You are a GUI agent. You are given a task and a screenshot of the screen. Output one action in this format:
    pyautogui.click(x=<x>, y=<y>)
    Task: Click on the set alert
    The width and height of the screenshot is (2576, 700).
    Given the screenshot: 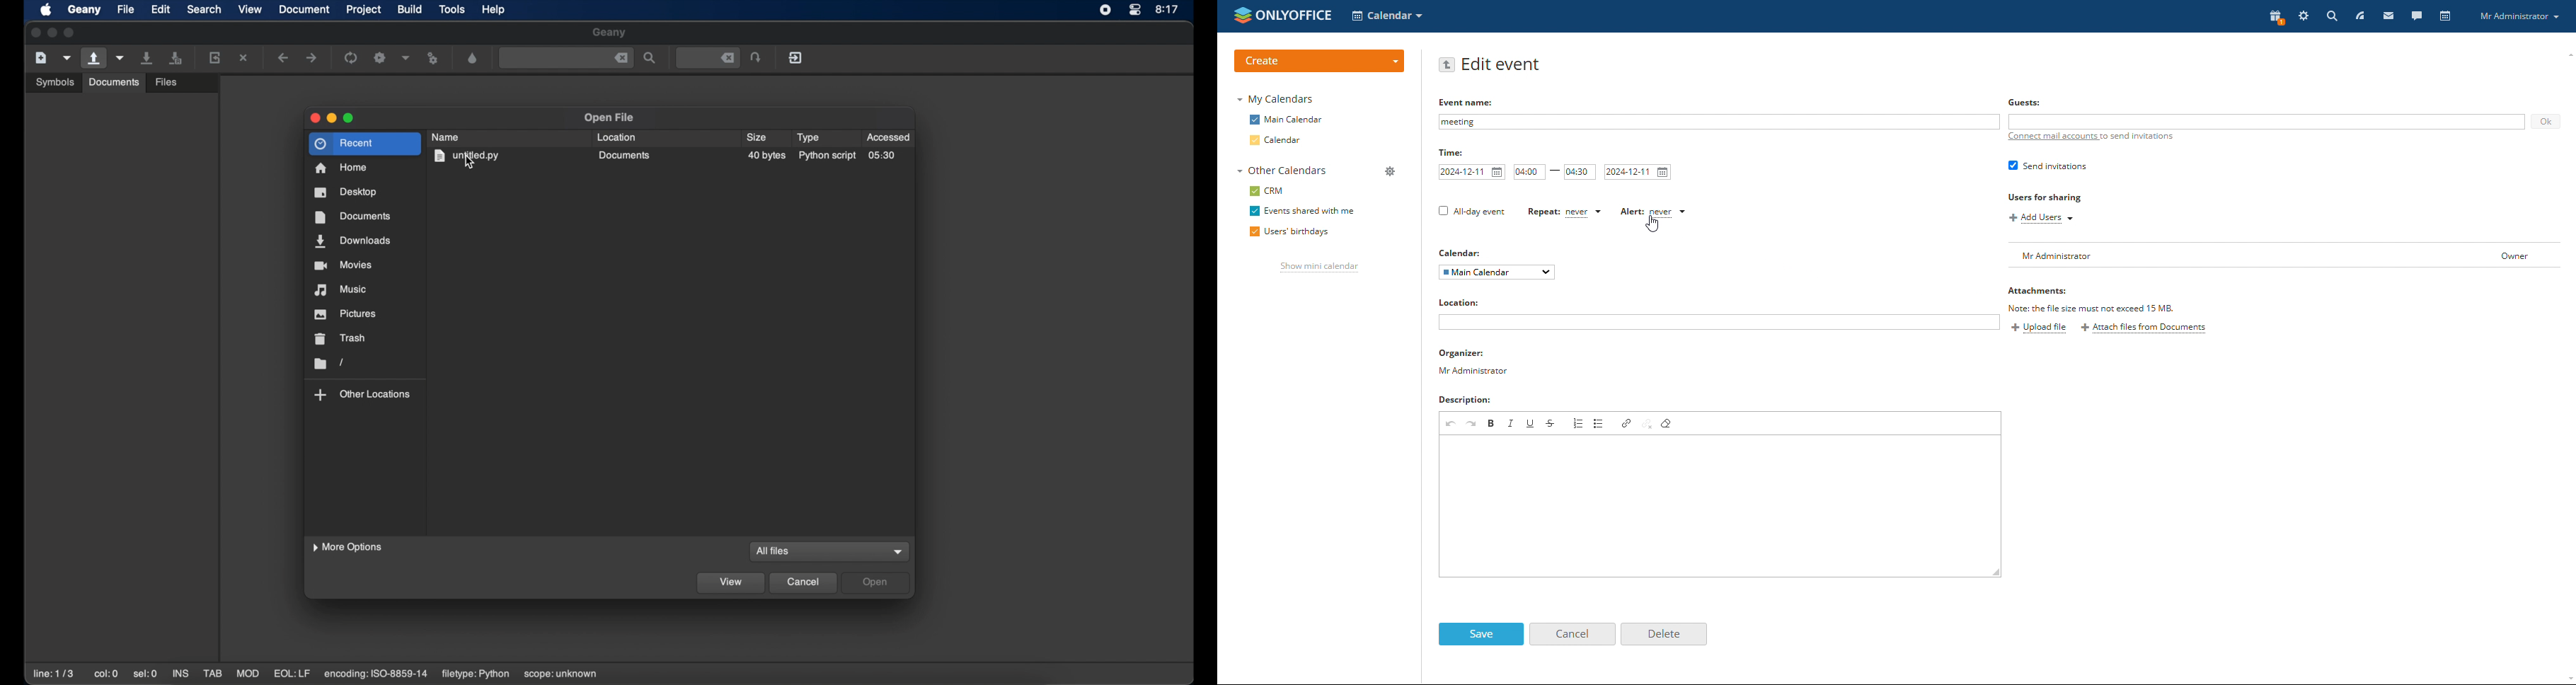 What is the action you would take?
    pyautogui.click(x=1654, y=212)
    